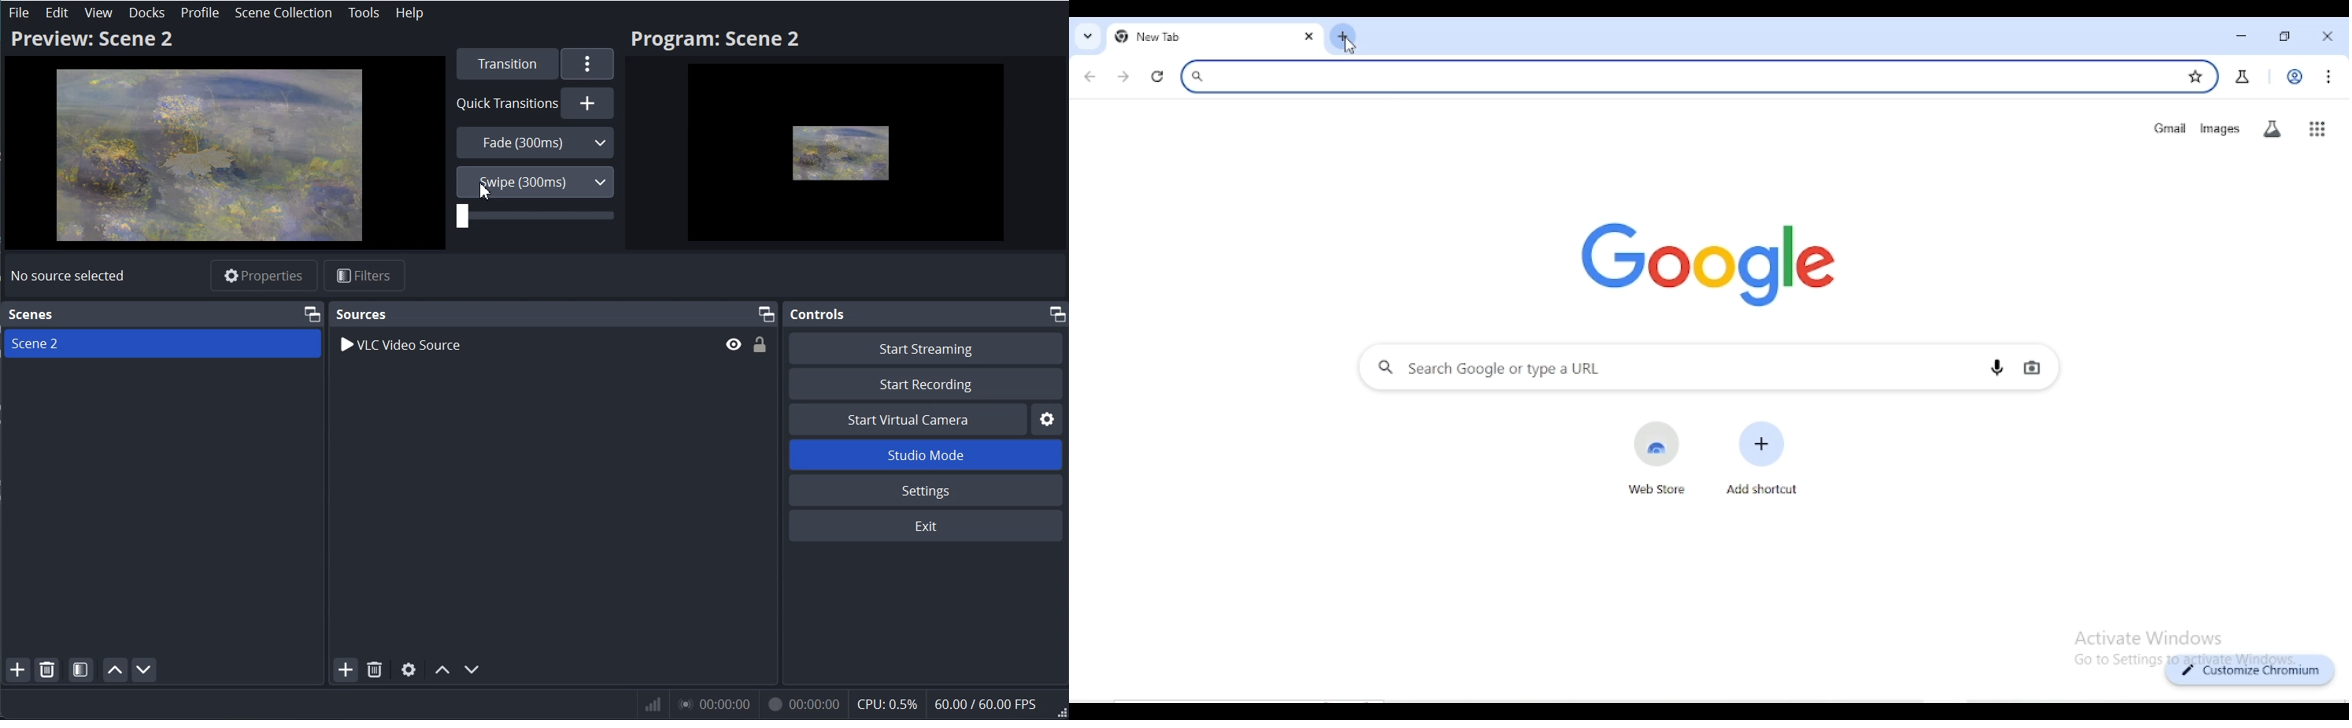  Describe the element at coordinates (2272, 129) in the screenshot. I see `search labs` at that location.